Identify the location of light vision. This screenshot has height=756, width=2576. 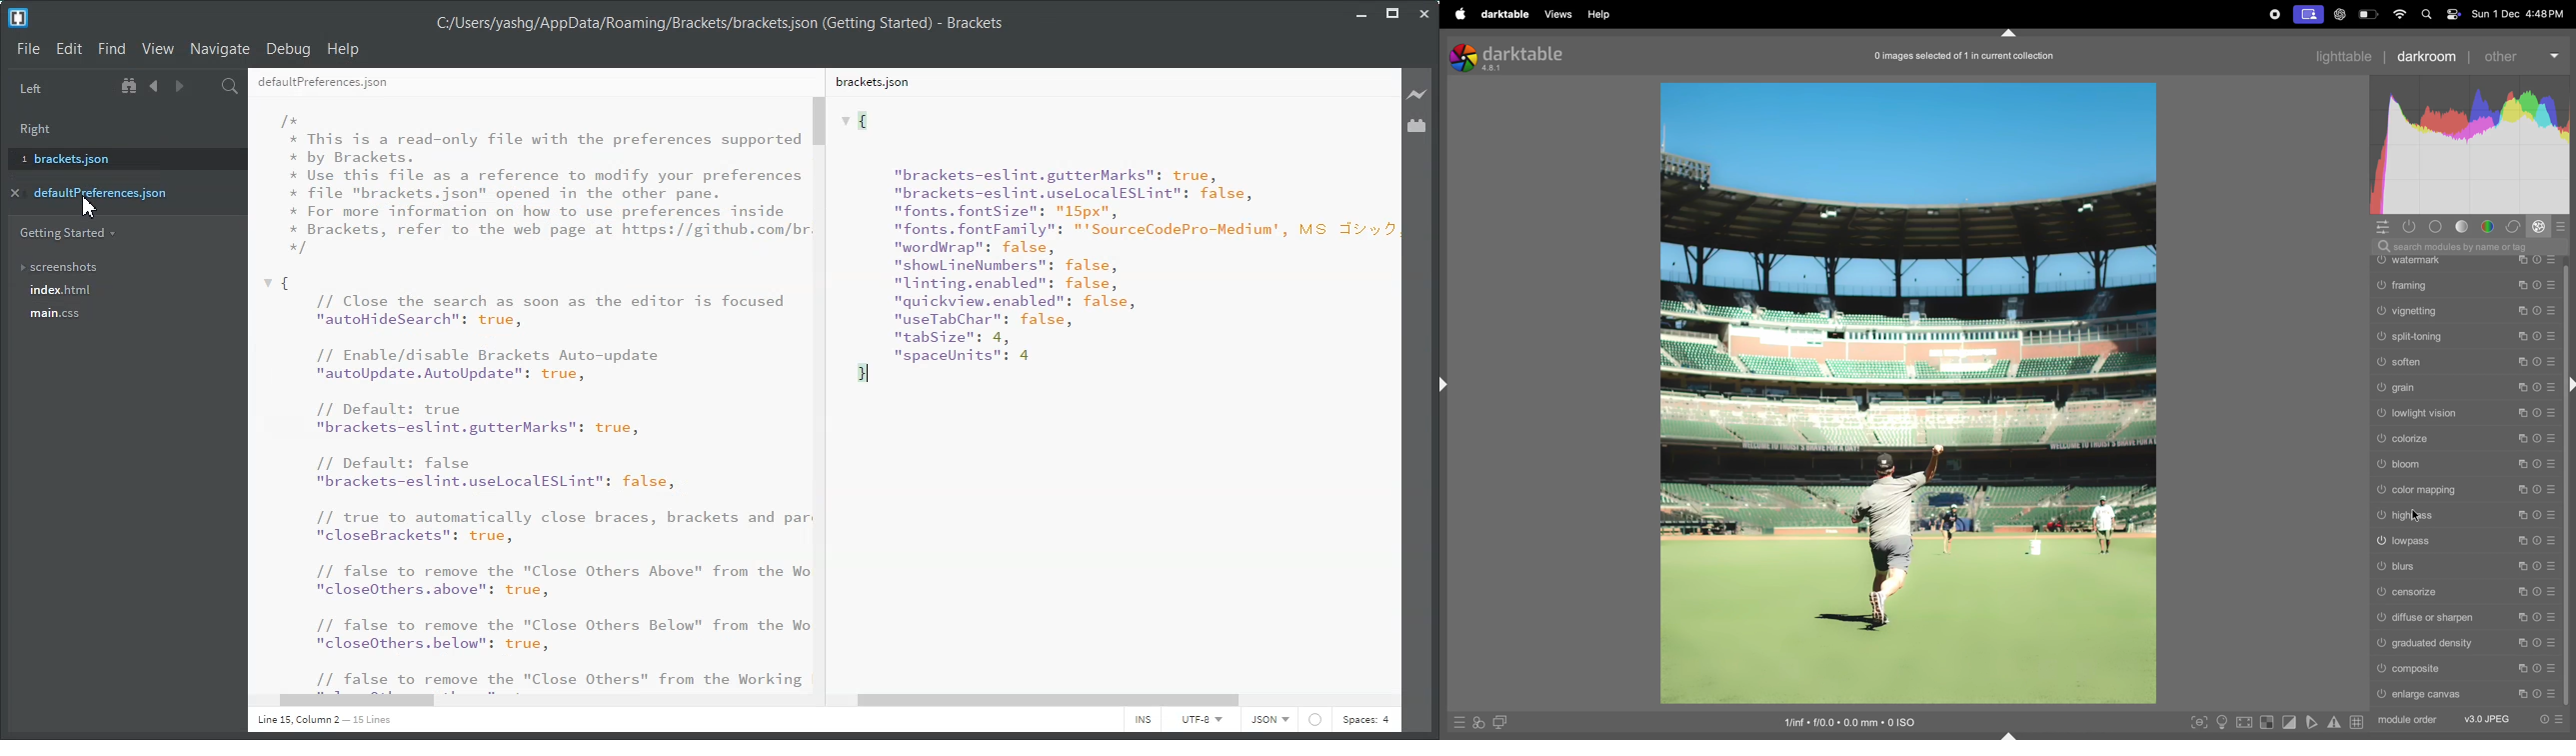
(2467, 414).